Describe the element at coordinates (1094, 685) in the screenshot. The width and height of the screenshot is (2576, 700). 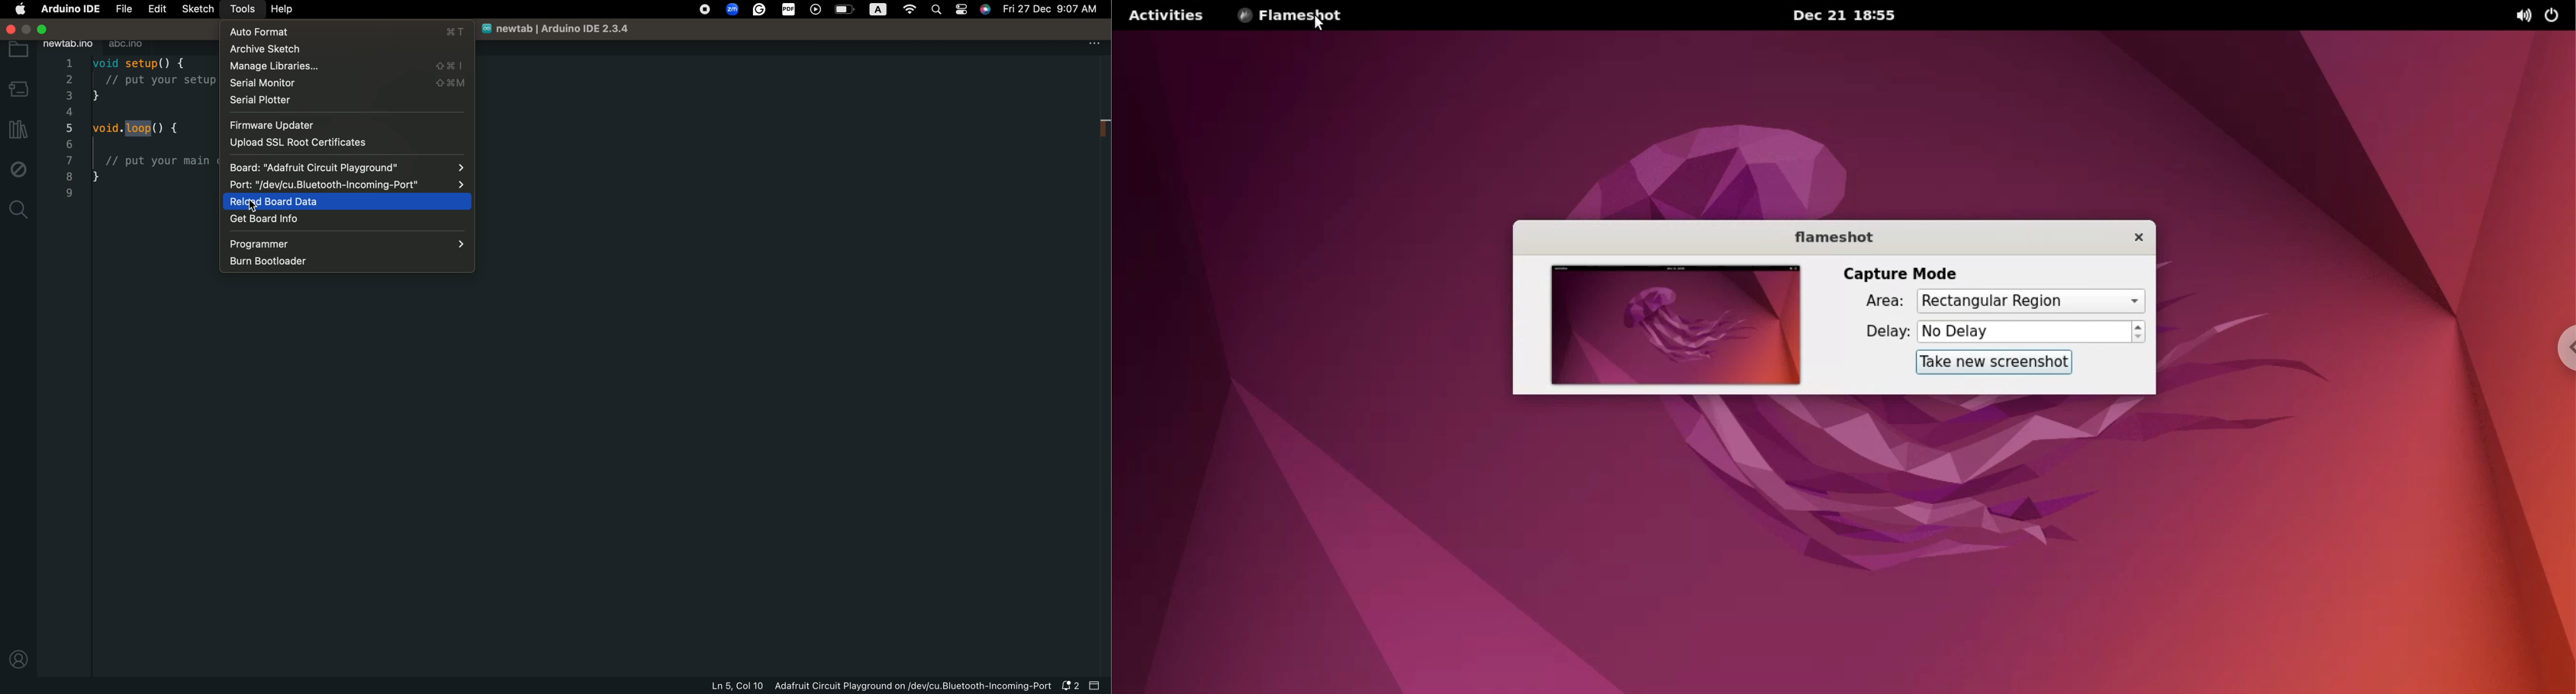
I see `close slide bar` at that location.